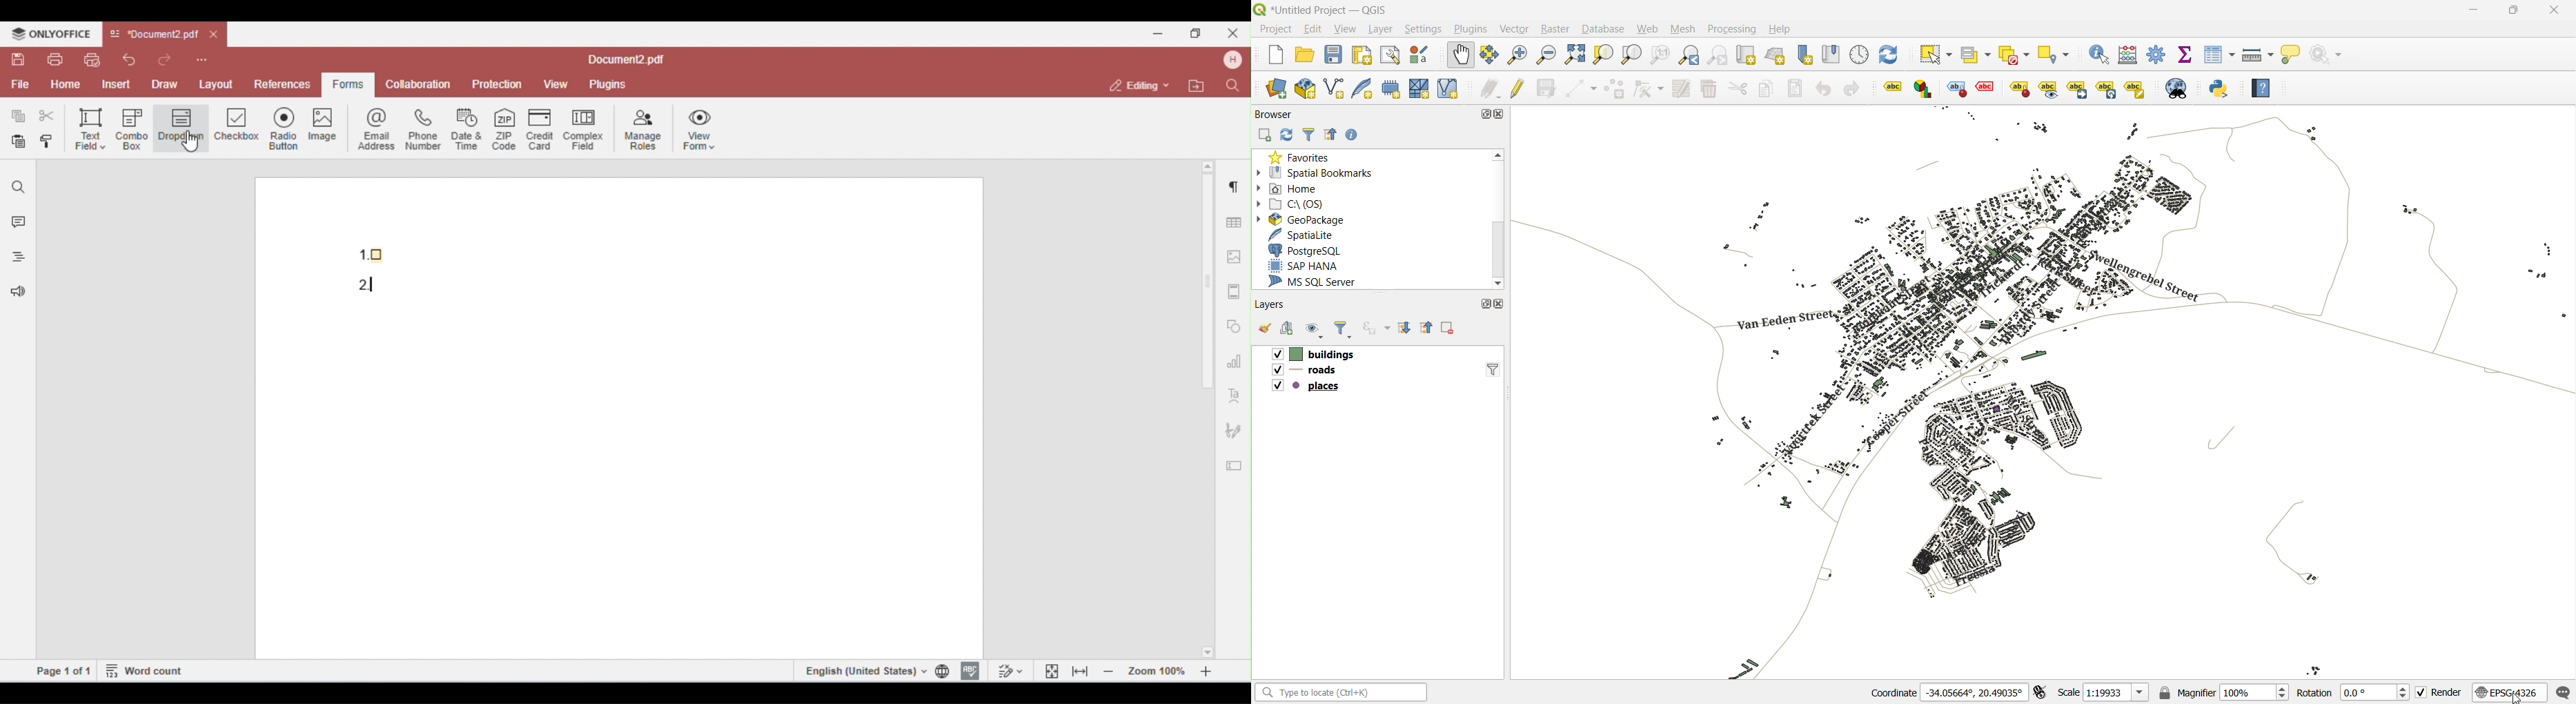  I want to click on zoom out, so click(1546, 56).